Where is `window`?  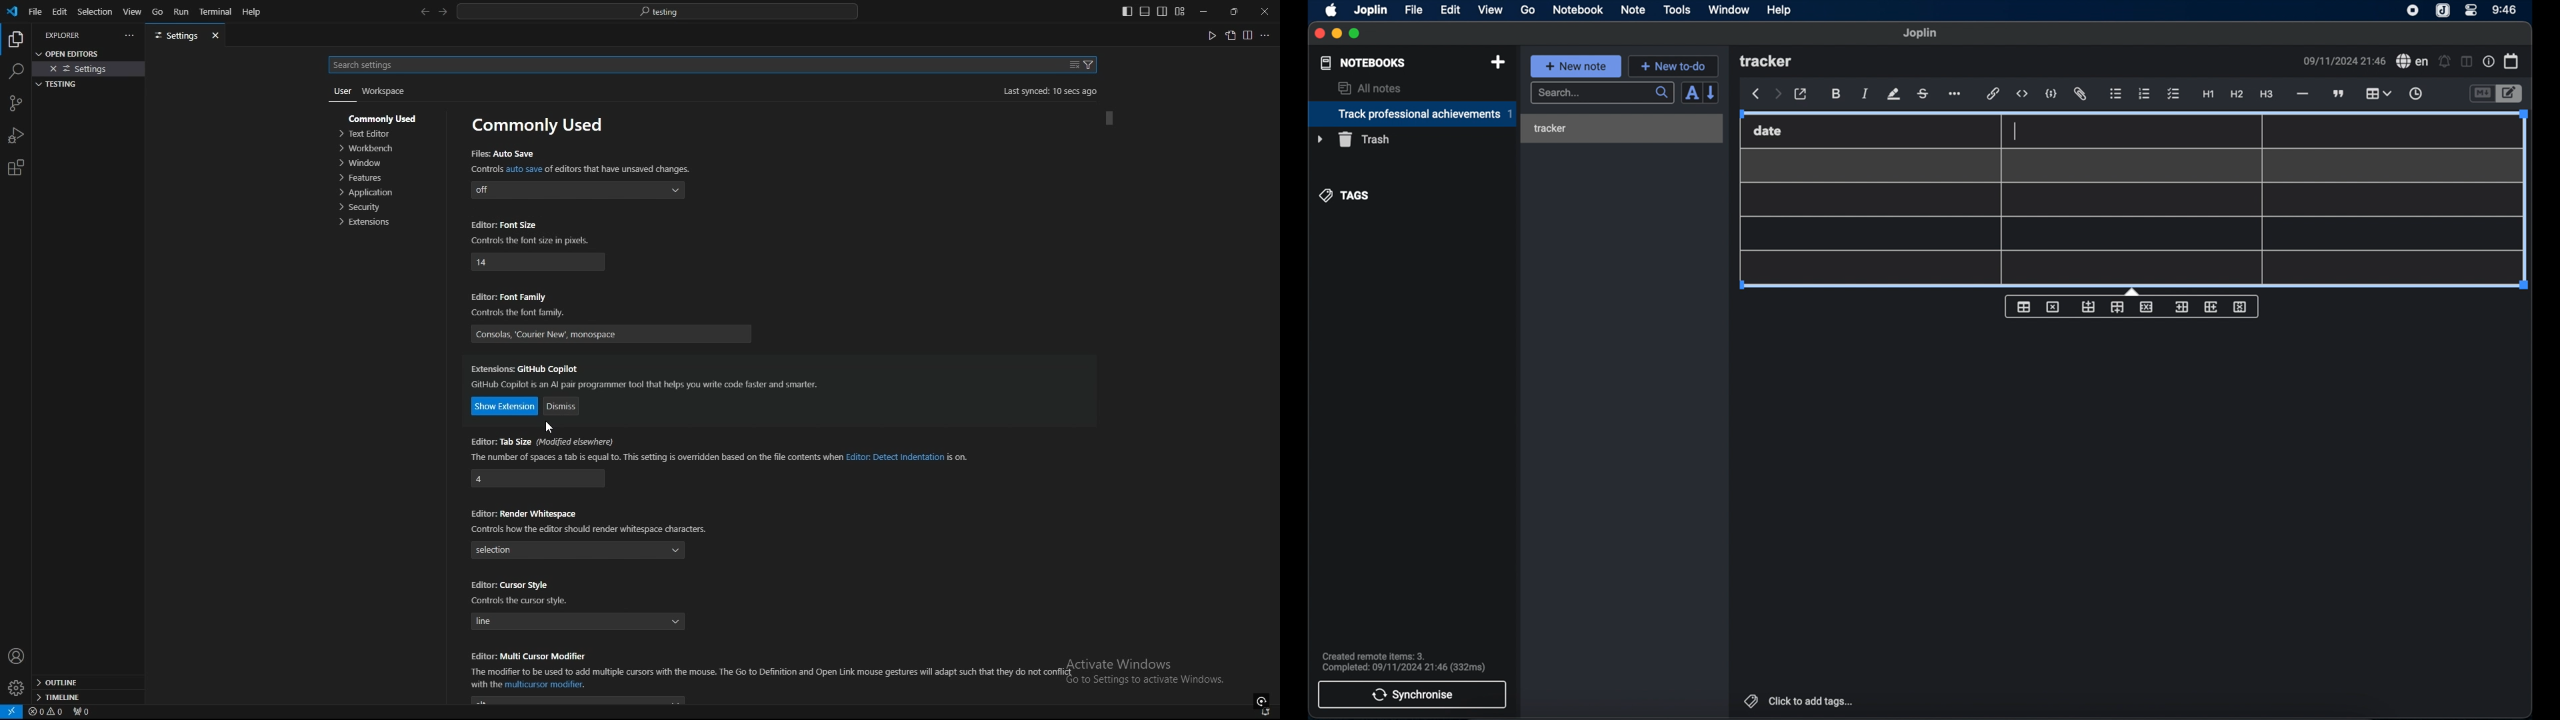 window is located at coordinates (378, 163).